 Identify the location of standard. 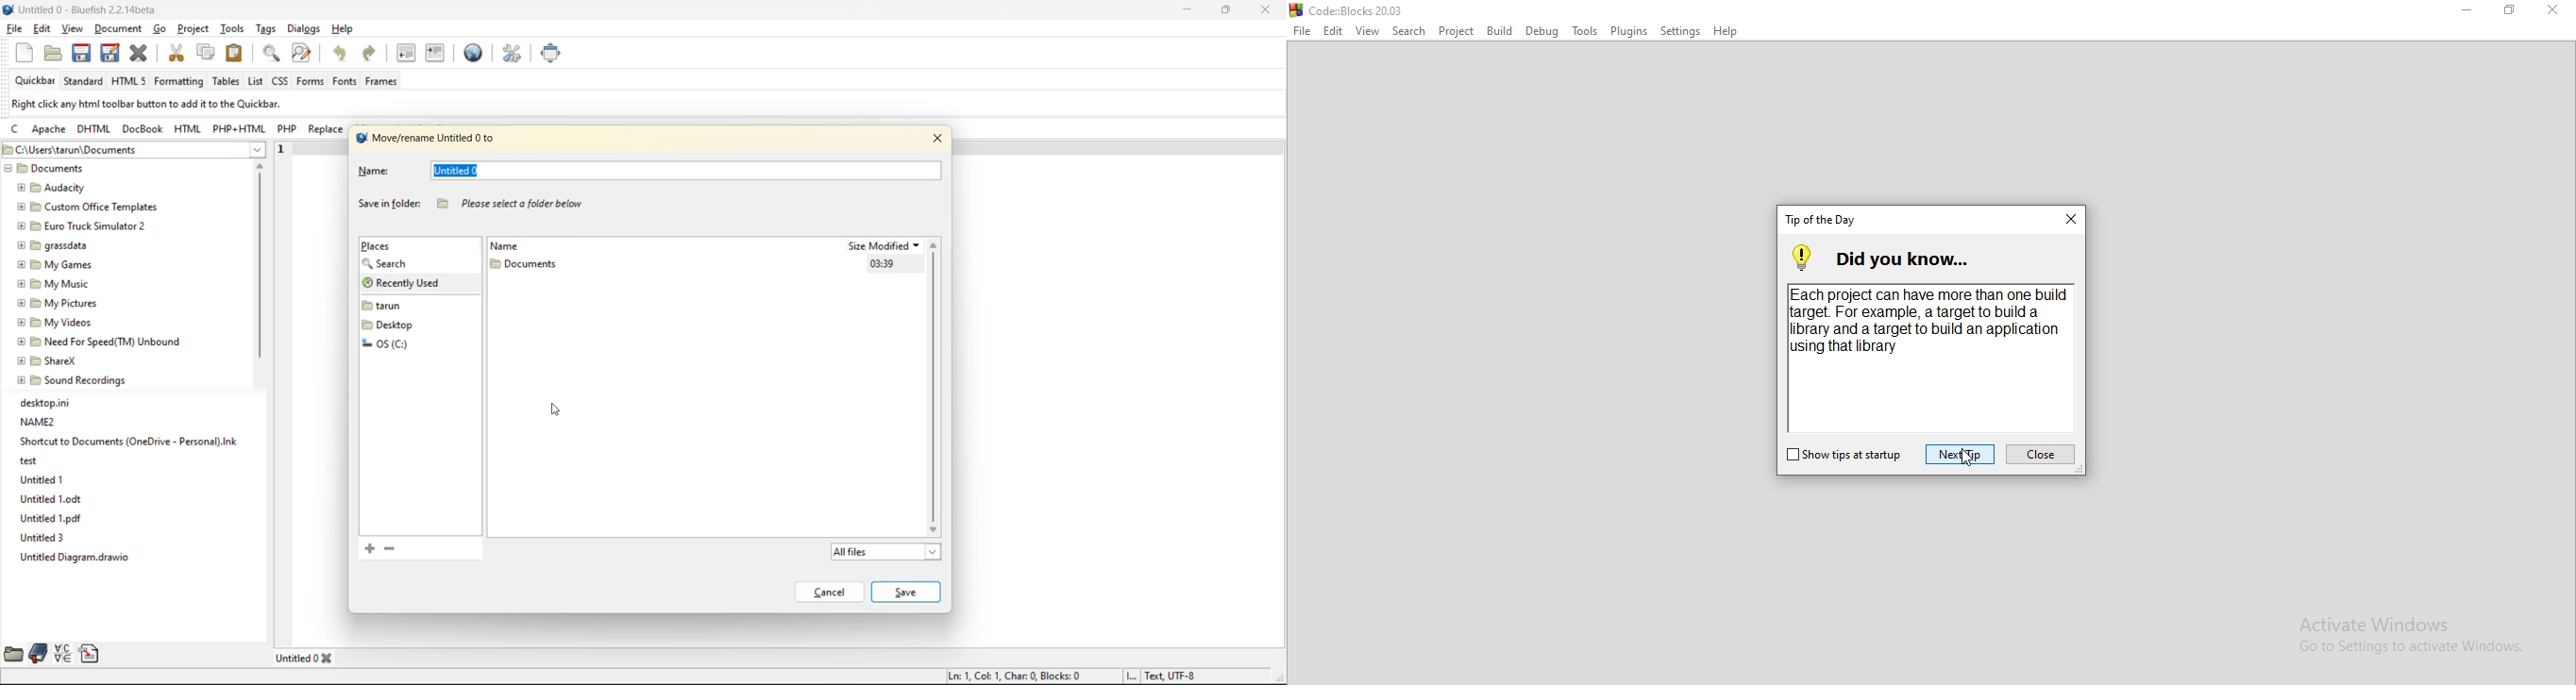
(87, 81).